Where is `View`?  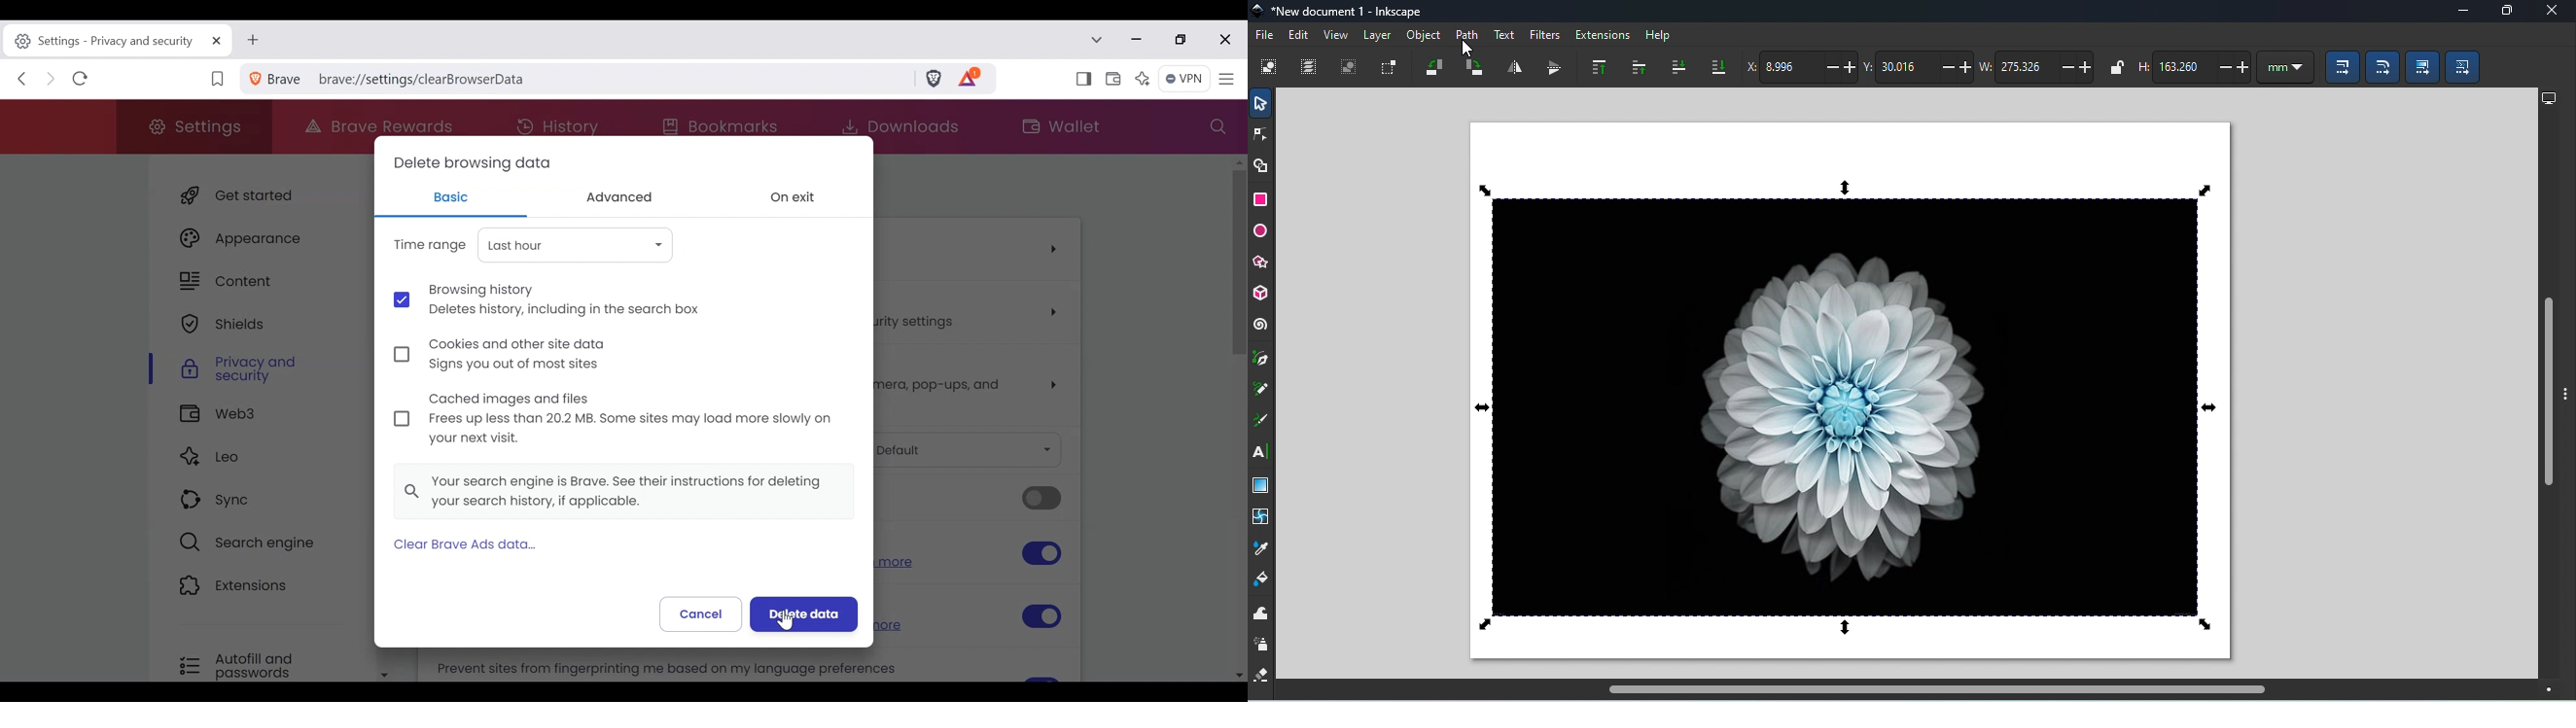 View is located at coordinates (1336, 38).